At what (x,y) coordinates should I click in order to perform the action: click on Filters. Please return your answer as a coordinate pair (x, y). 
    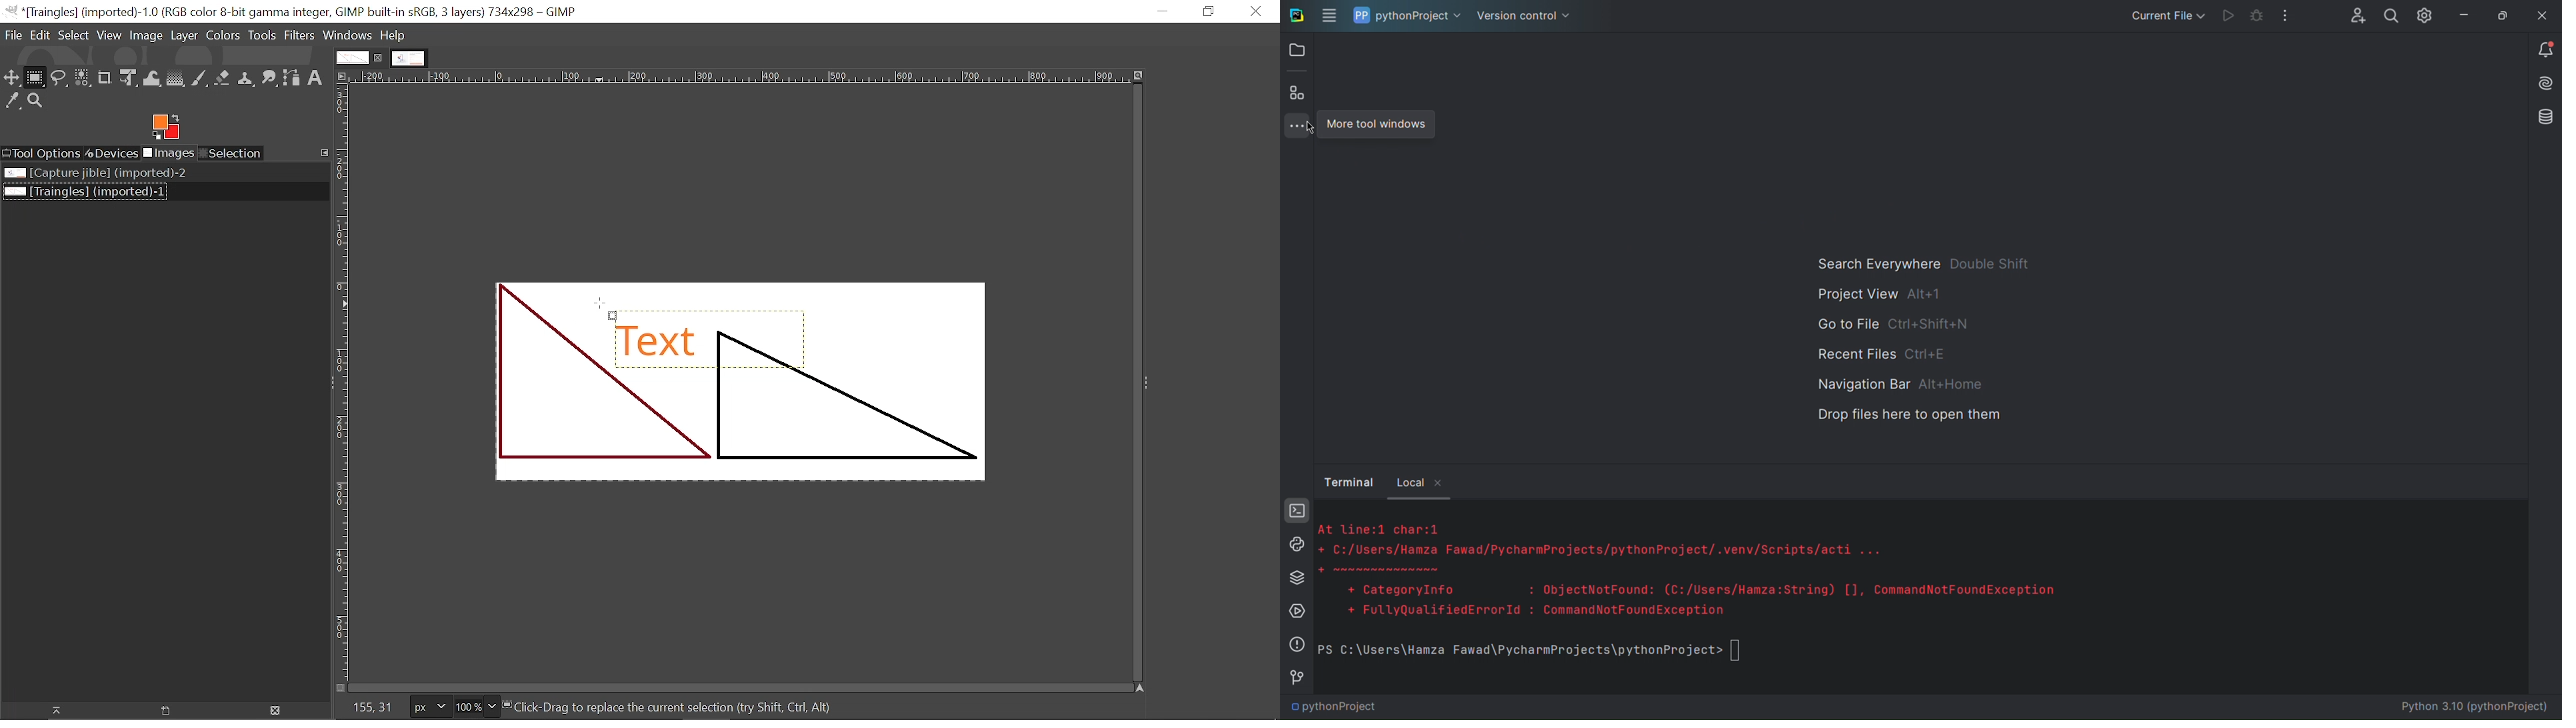
    Looking at the image, I should click on (300, 36).